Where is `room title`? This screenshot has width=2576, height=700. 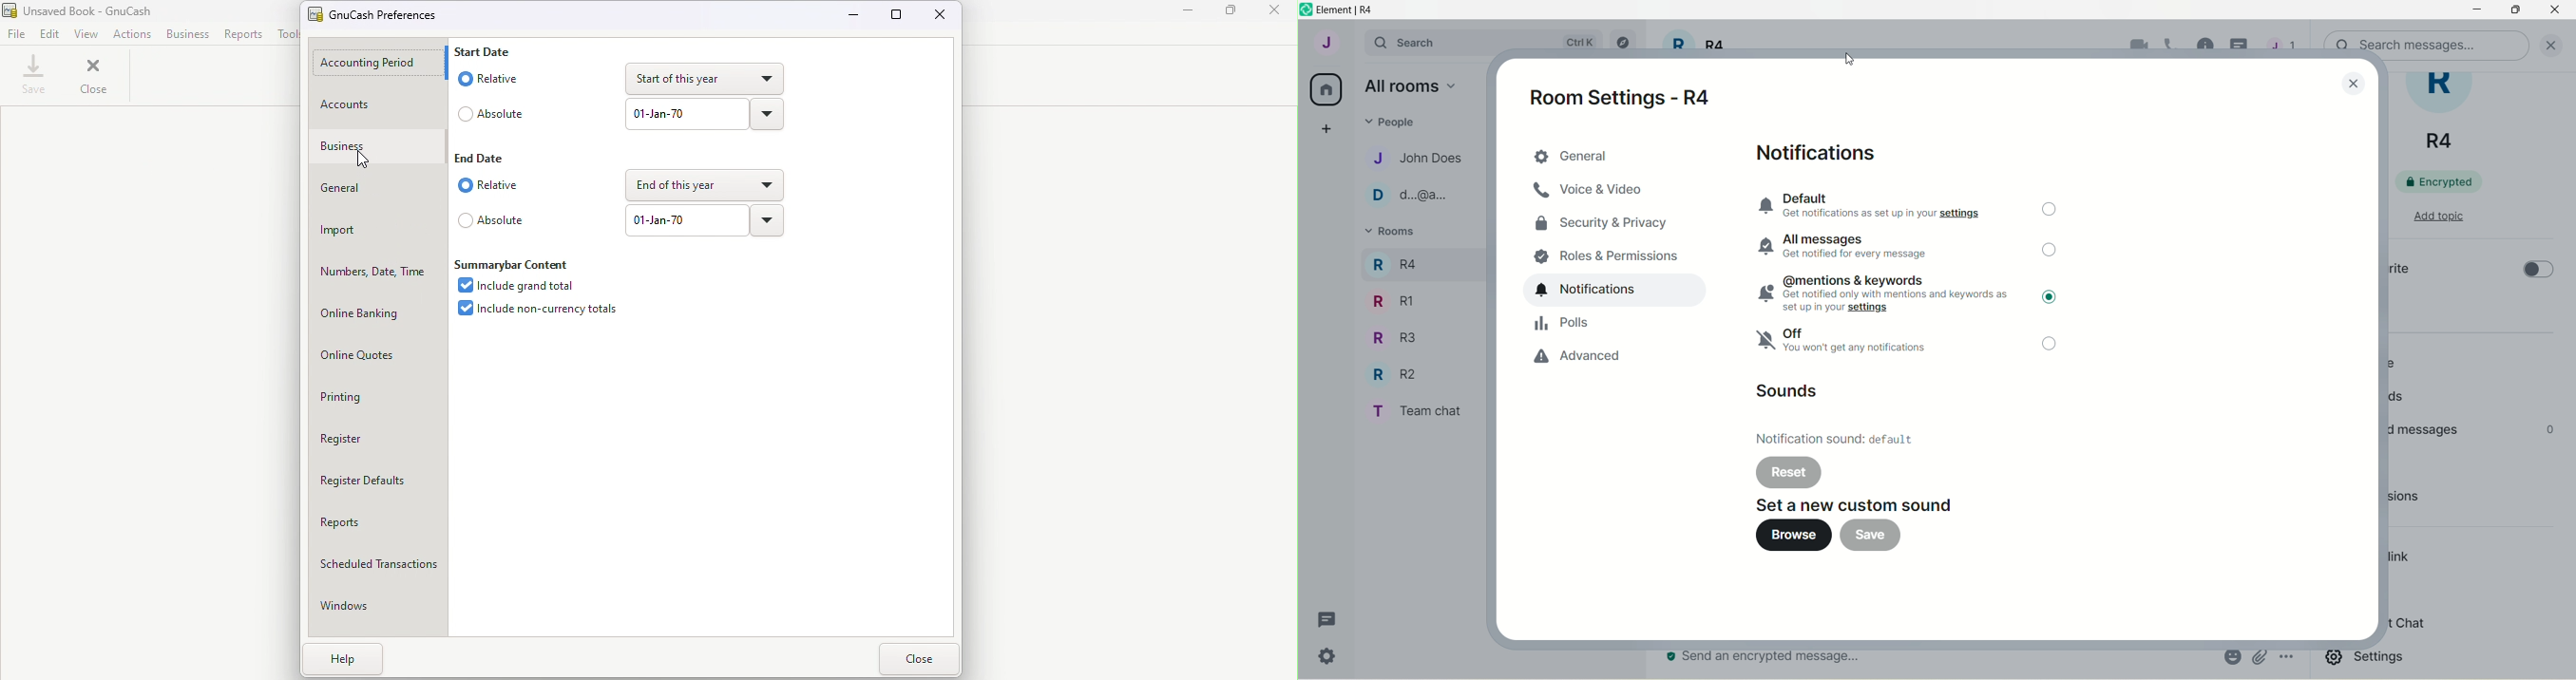 room title is located at coordinates (2447, 113).